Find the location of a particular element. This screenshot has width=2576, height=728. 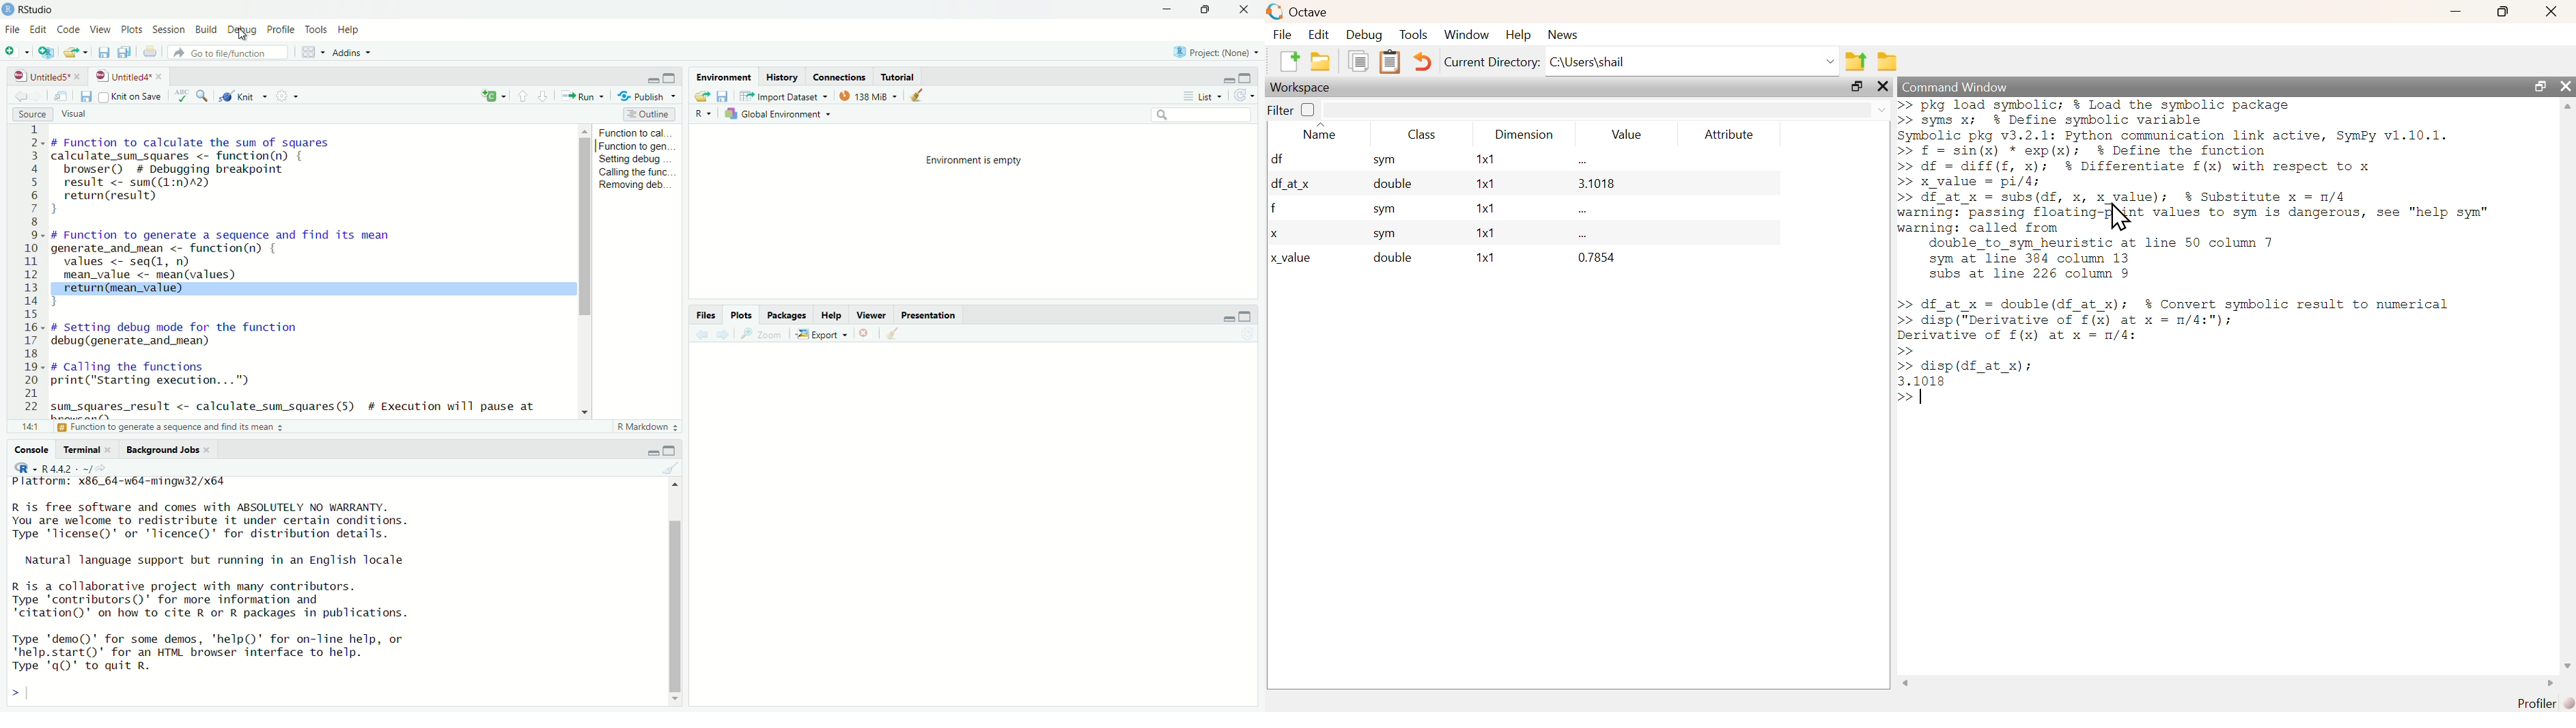

terminal is located at coordinates (78, 448).